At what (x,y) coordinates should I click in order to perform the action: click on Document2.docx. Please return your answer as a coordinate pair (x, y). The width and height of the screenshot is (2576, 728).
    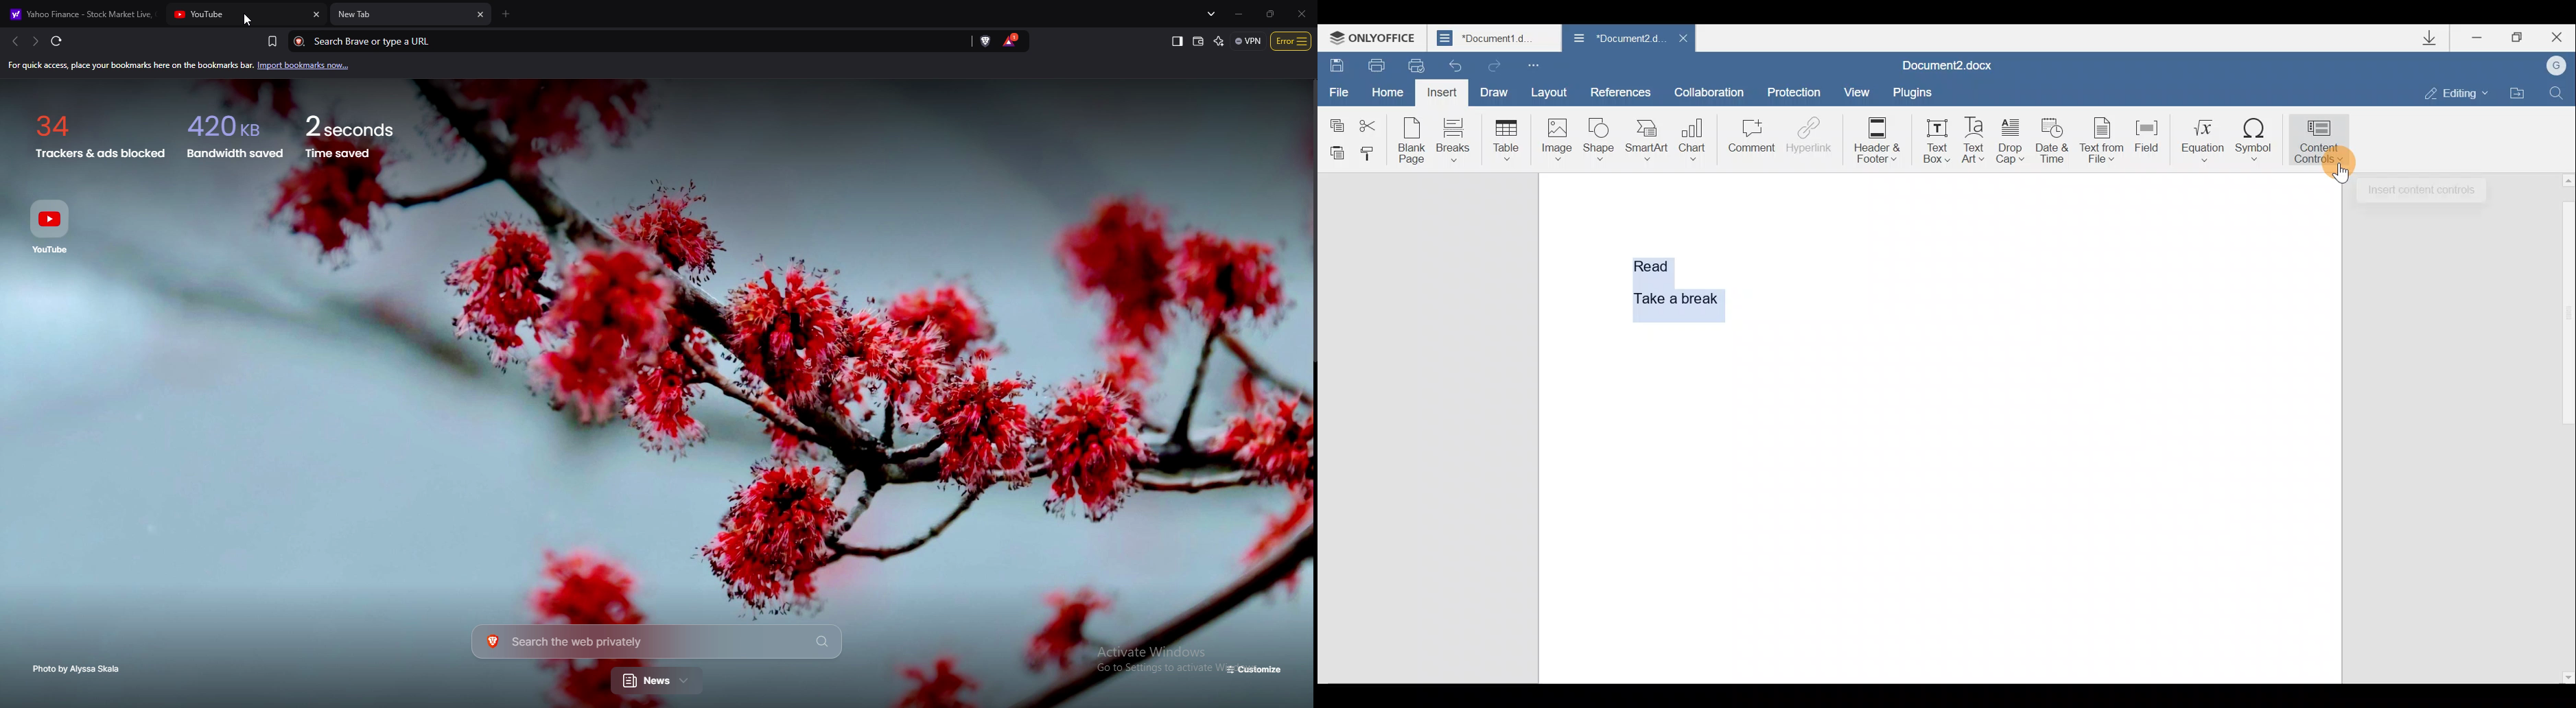
    Looking at the image, I should click on (1948, 65).